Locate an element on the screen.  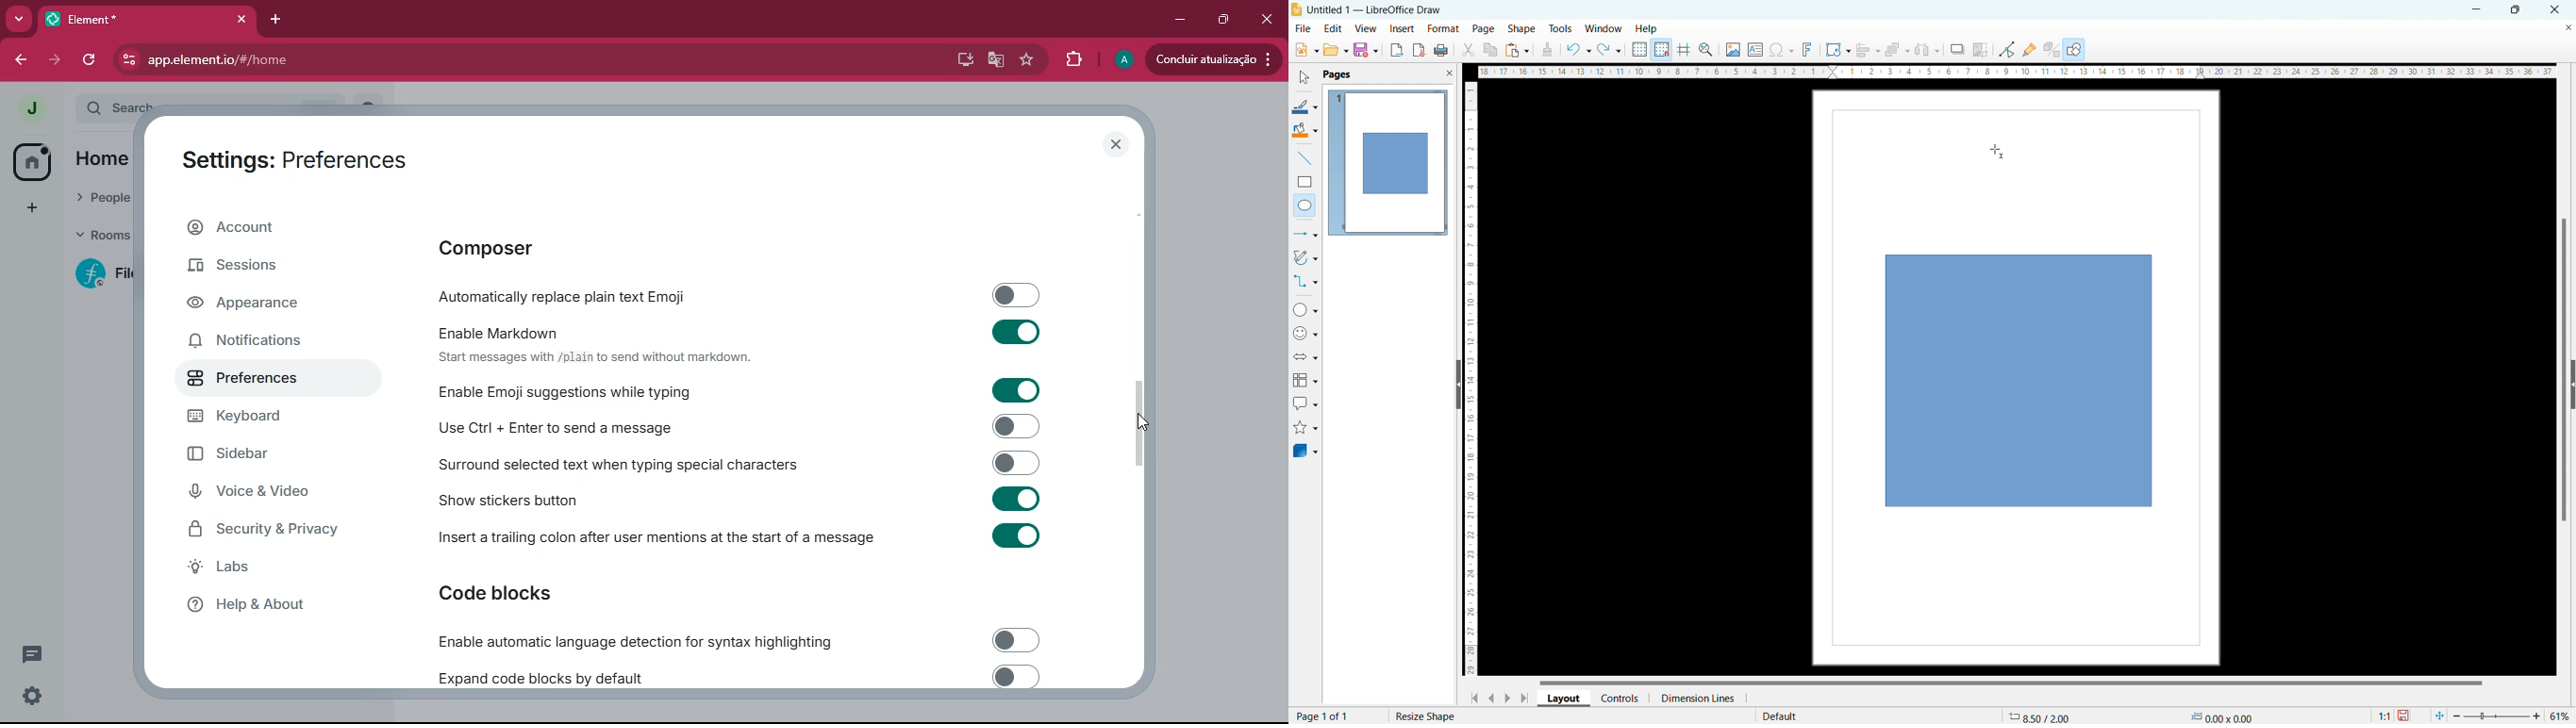
controls is located at coordinates (1621, 697).